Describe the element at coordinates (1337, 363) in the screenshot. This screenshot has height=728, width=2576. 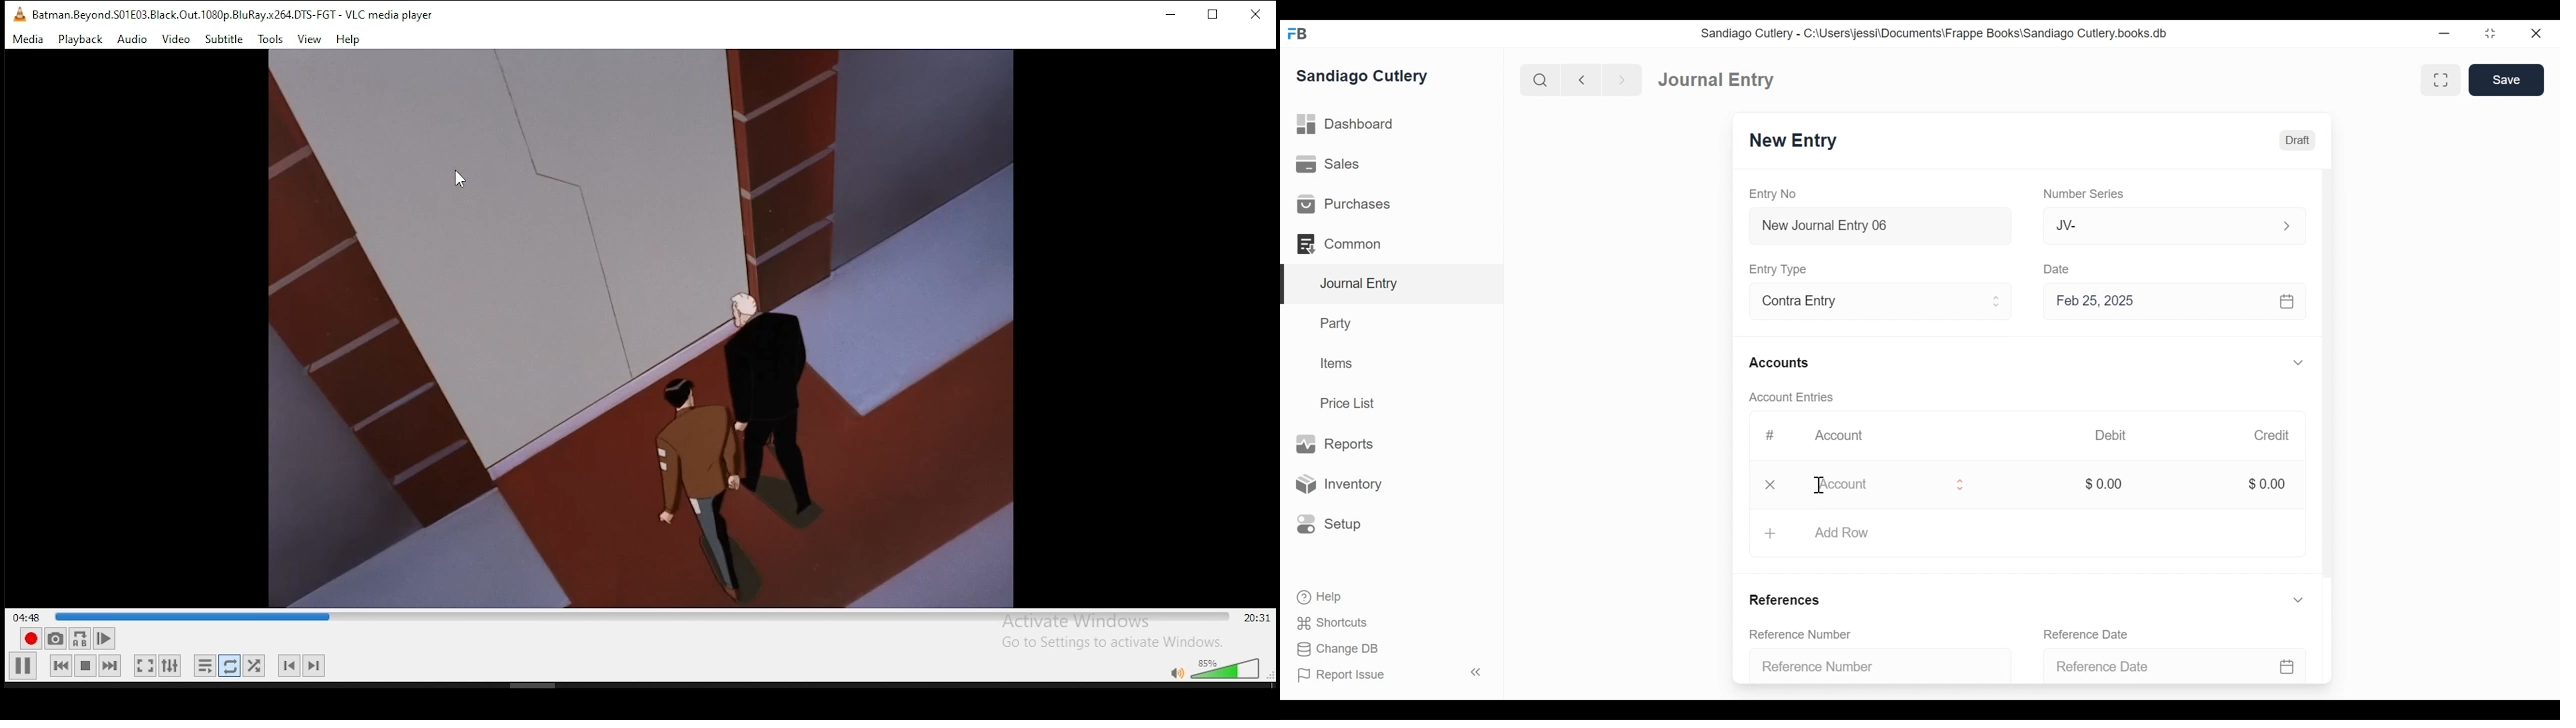
I see `Items` at that location.